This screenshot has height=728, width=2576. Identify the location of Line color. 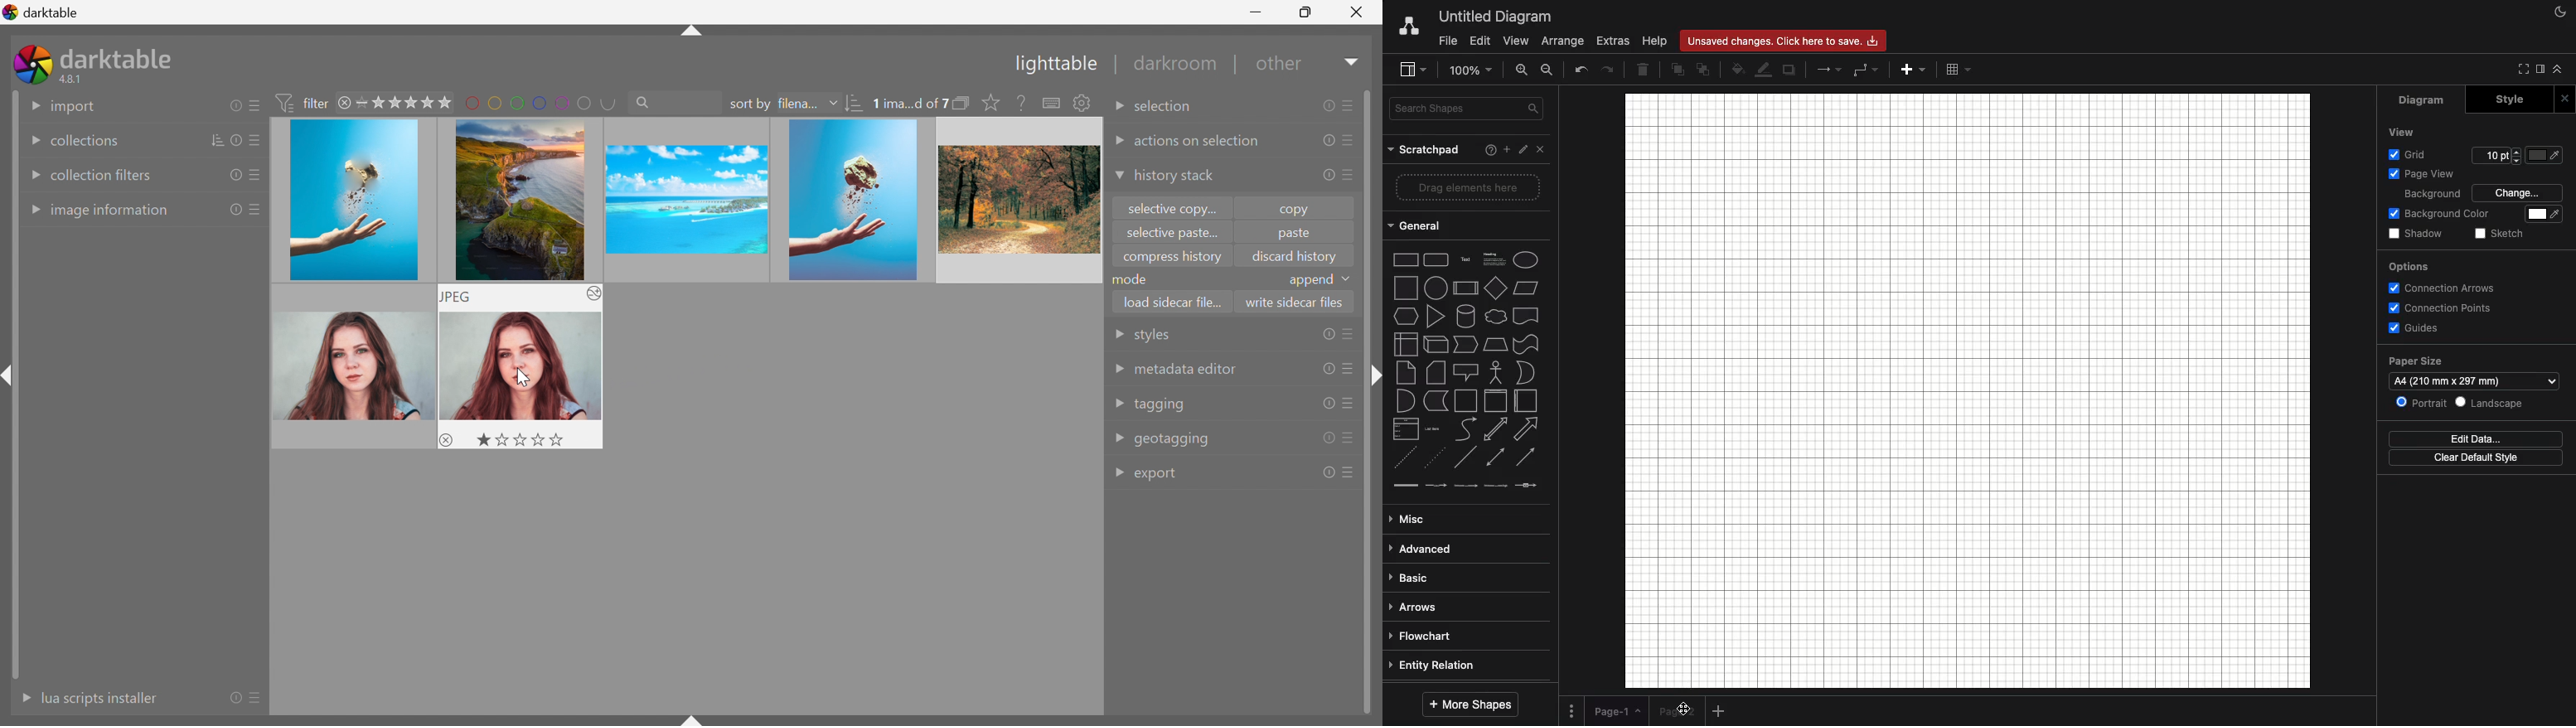
(1761, 70).